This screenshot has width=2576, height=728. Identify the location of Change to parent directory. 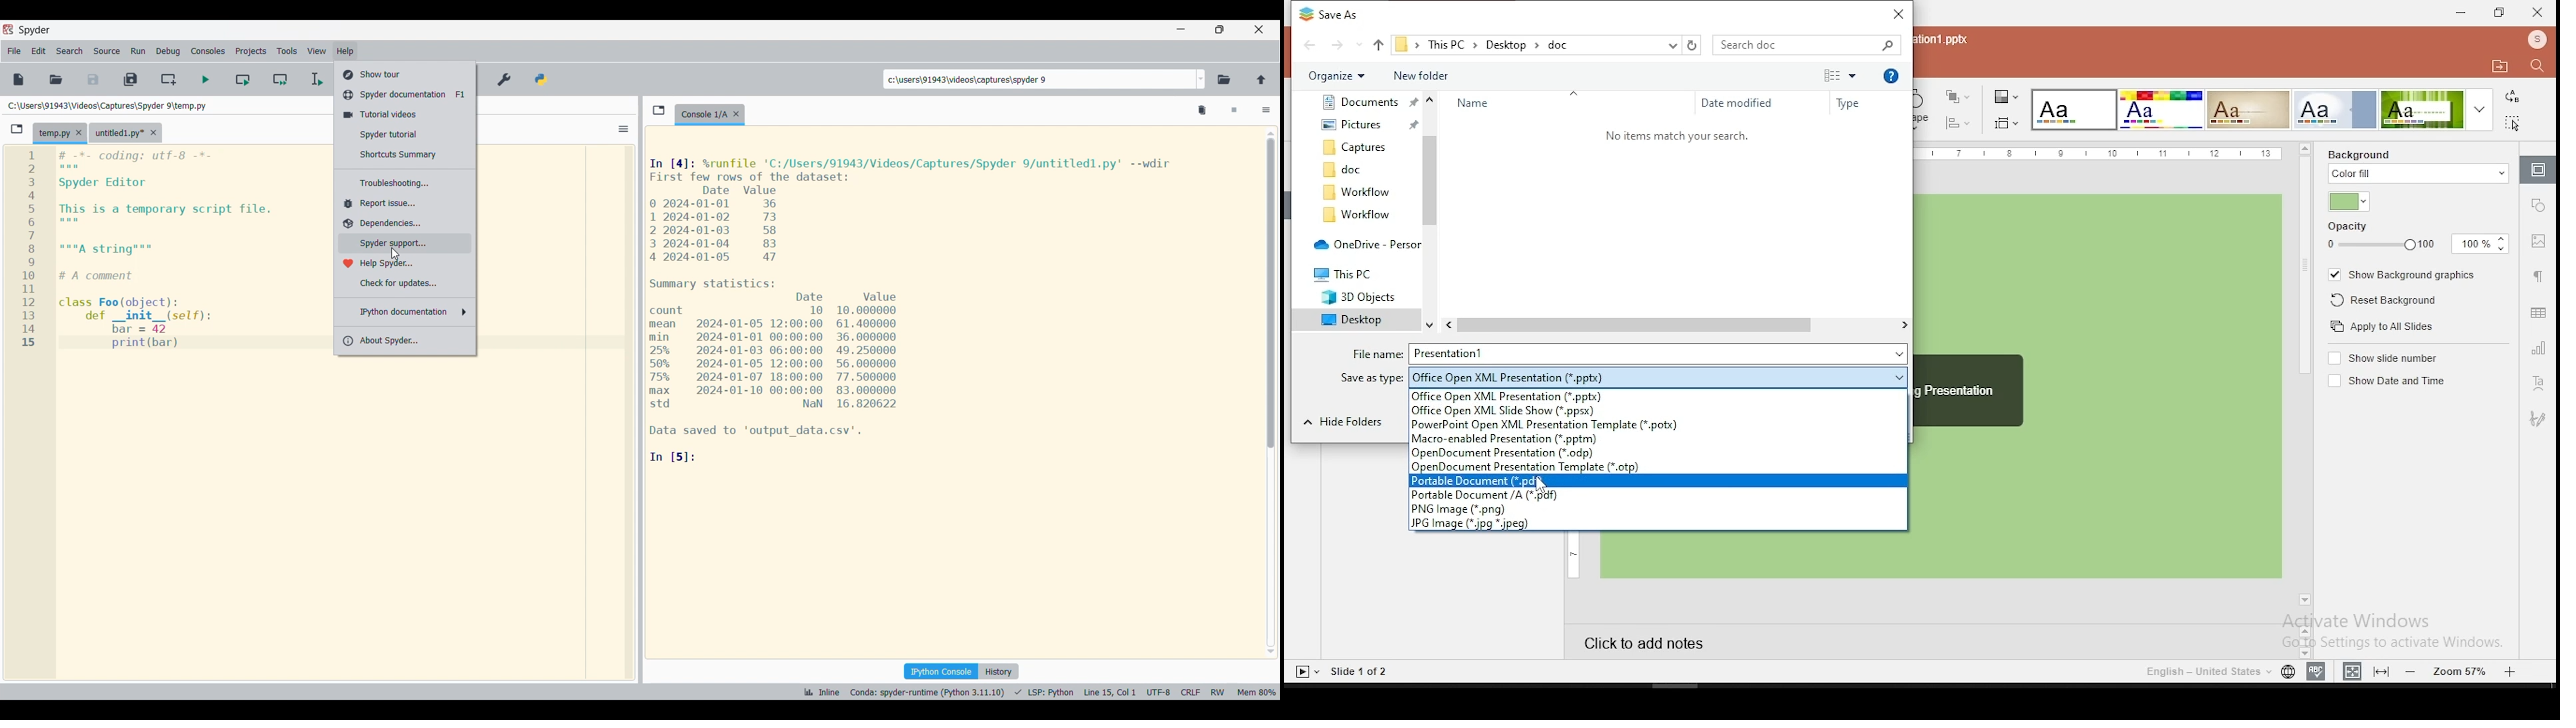
(1261, 79).